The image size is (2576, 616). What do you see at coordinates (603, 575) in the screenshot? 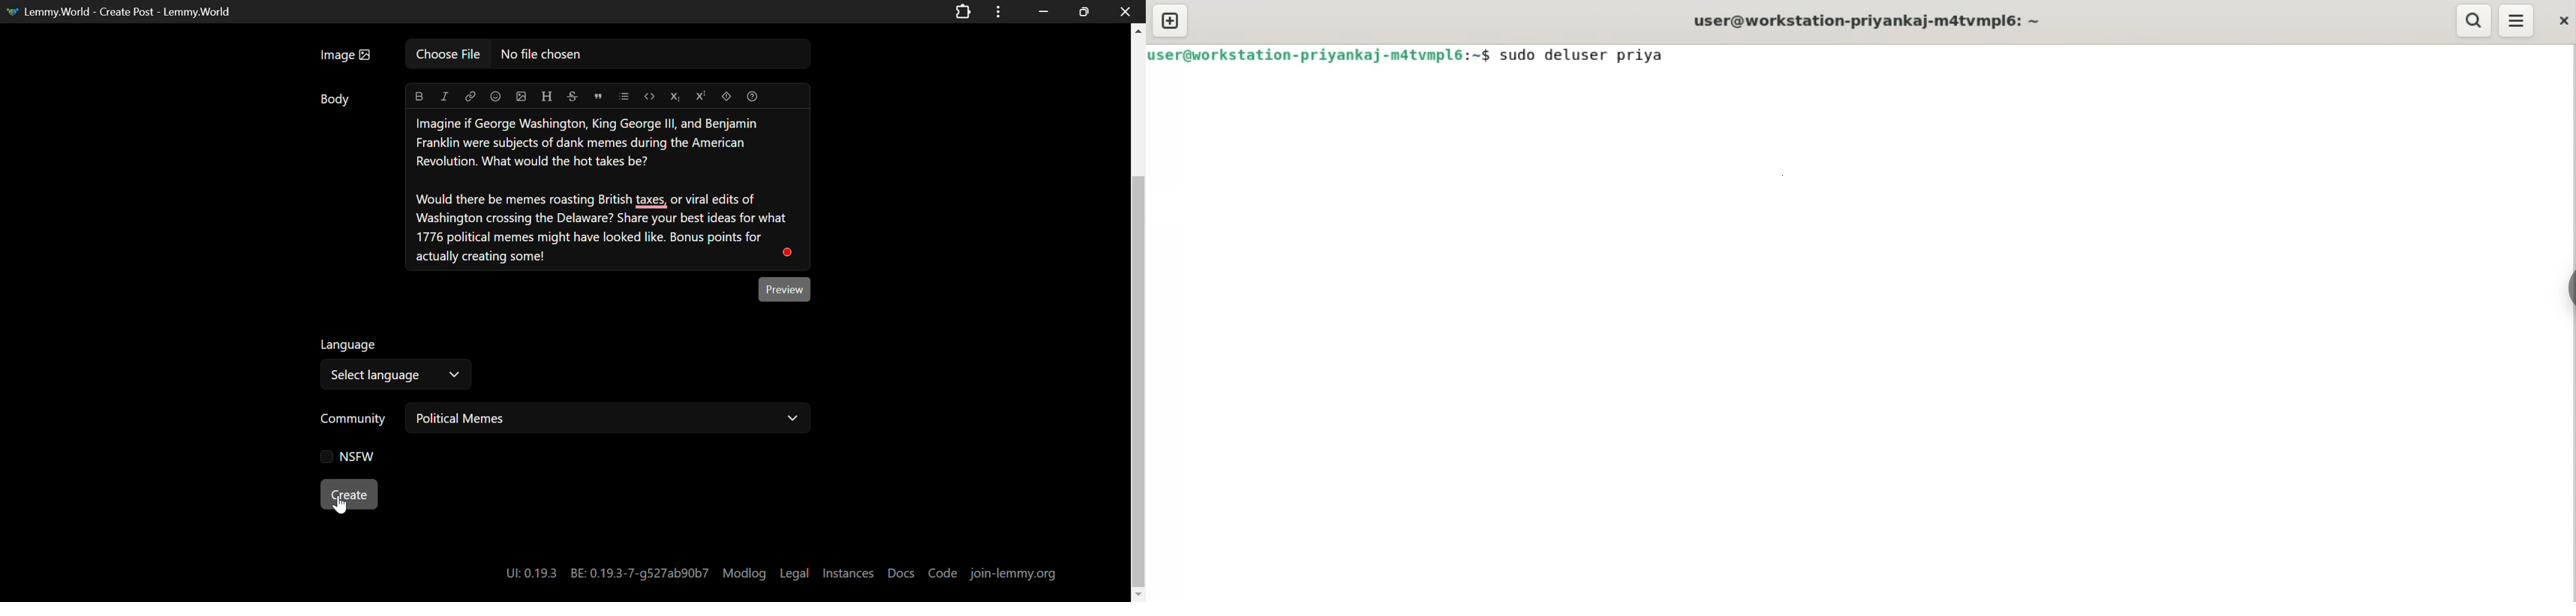
I see `UI:: 0.19.3 BE: 0.19.3-7-g527ab90b7` at bounding box center [603, 575].